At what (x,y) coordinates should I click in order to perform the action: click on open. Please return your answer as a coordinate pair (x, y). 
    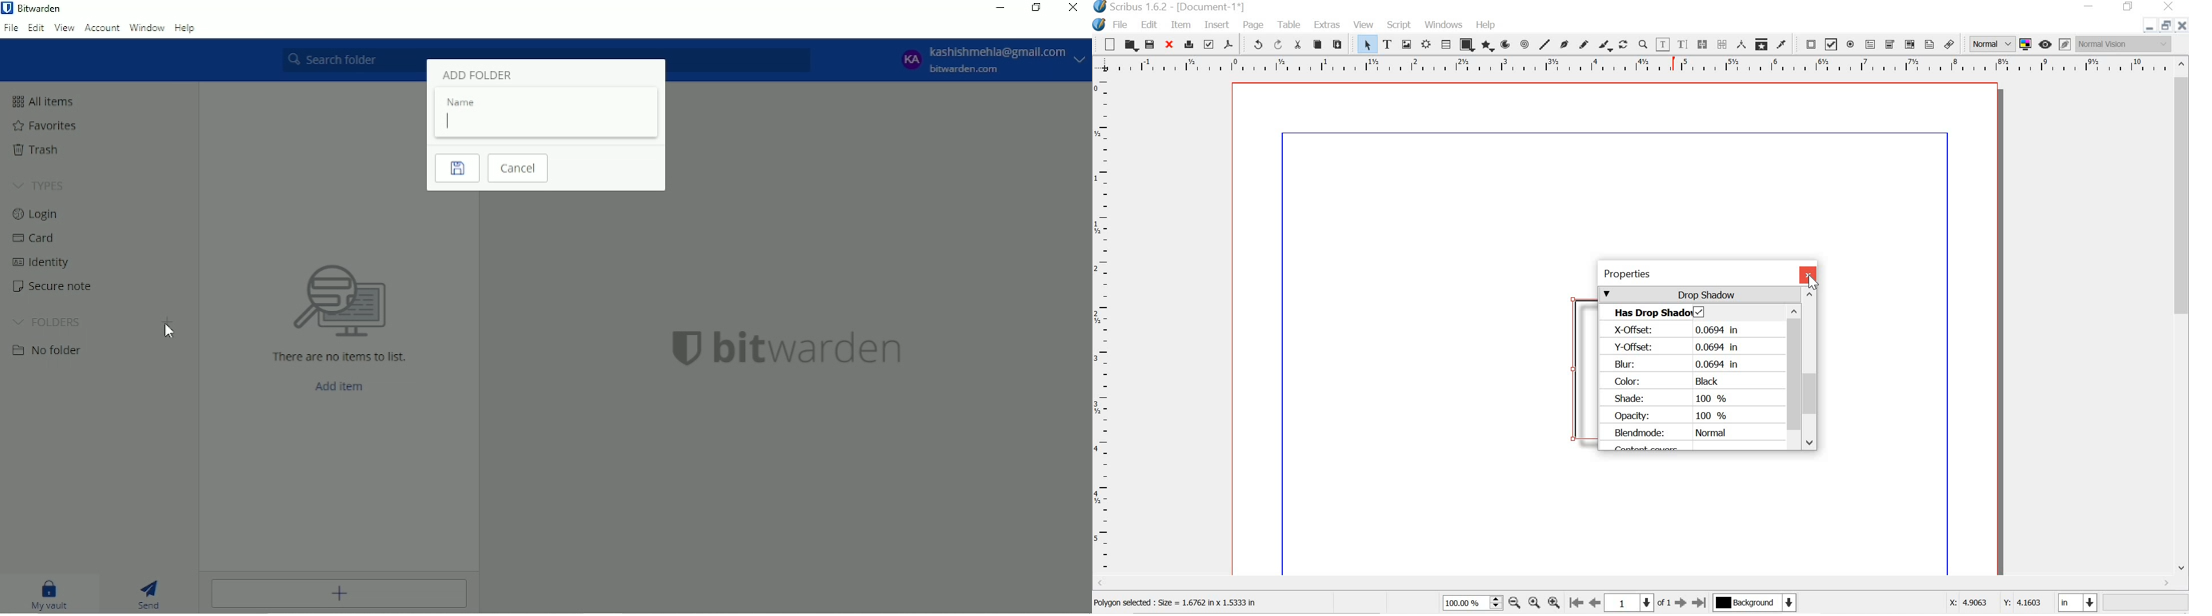
    Looking at the image, I should click on (1131, 45).